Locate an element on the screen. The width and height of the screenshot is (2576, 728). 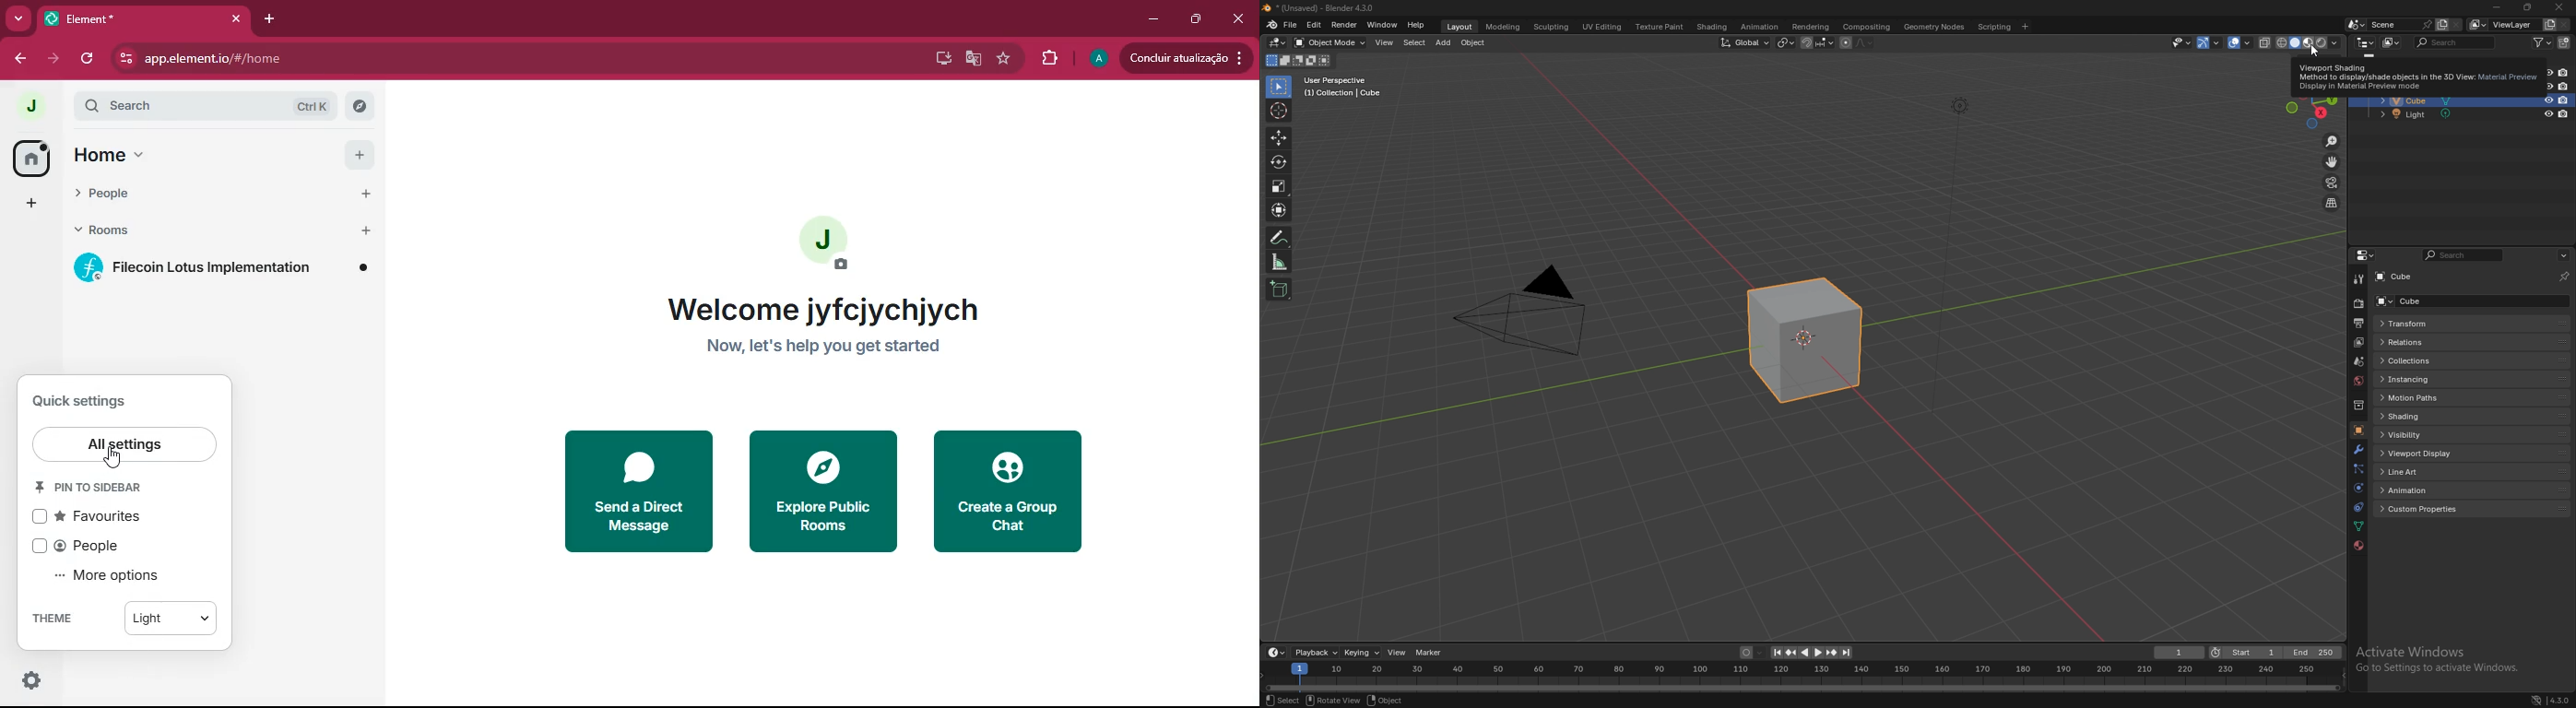
home is located at coordinates (29, 159).